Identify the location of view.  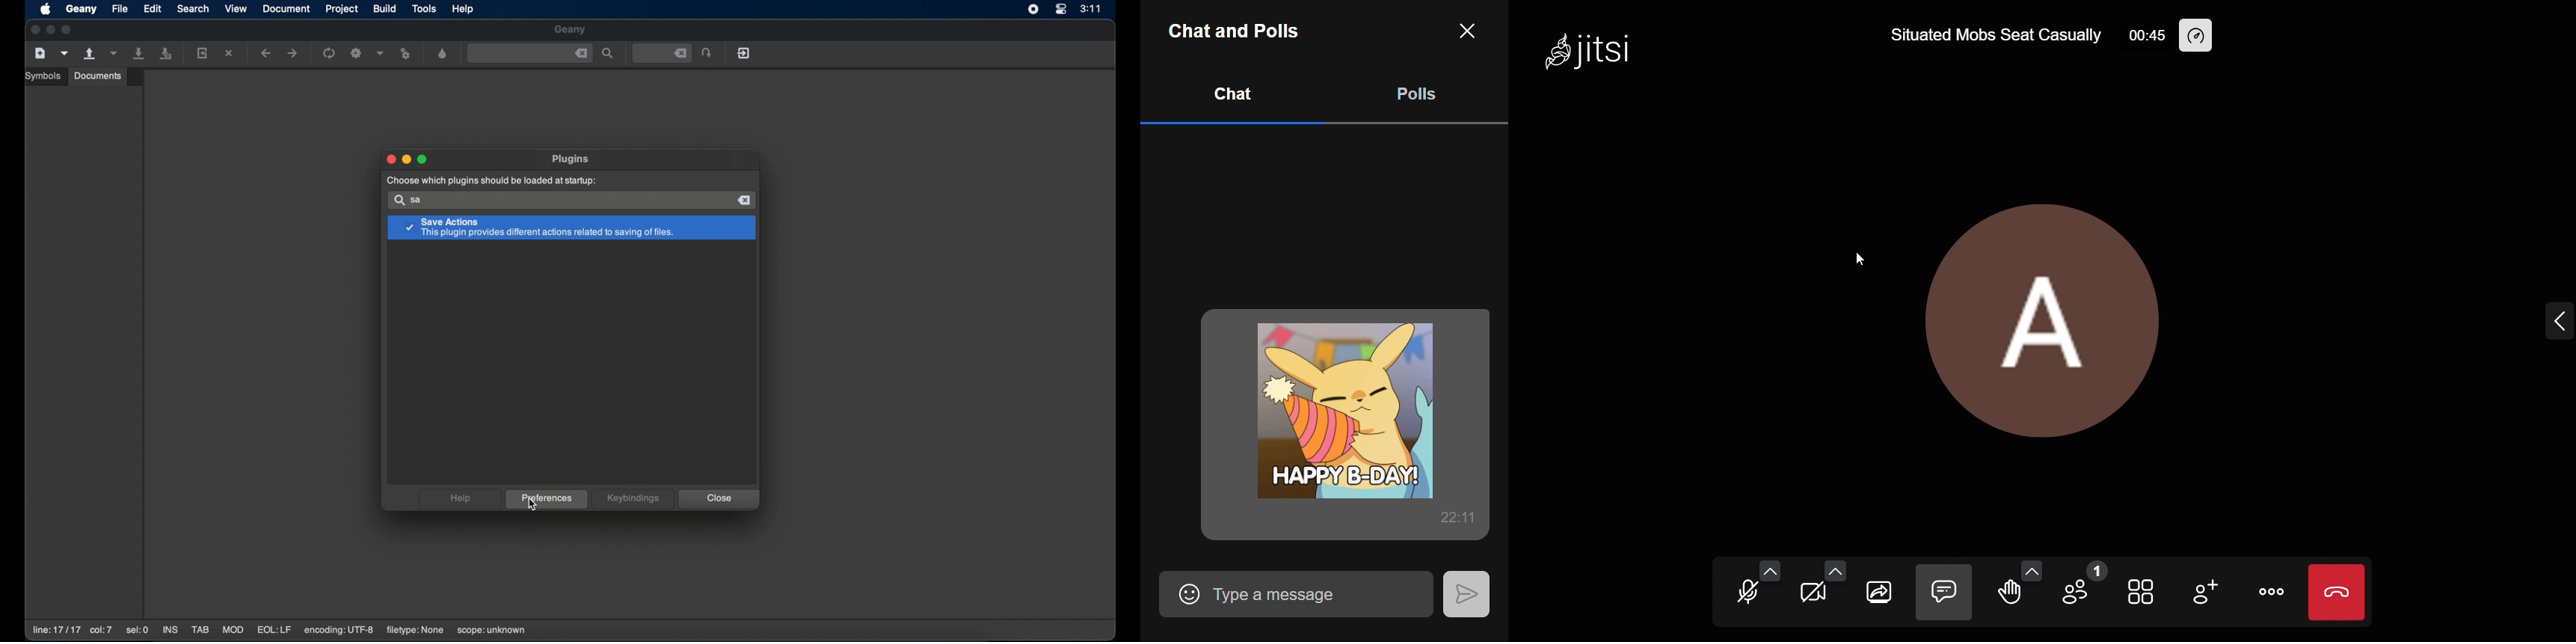
(236, 8).